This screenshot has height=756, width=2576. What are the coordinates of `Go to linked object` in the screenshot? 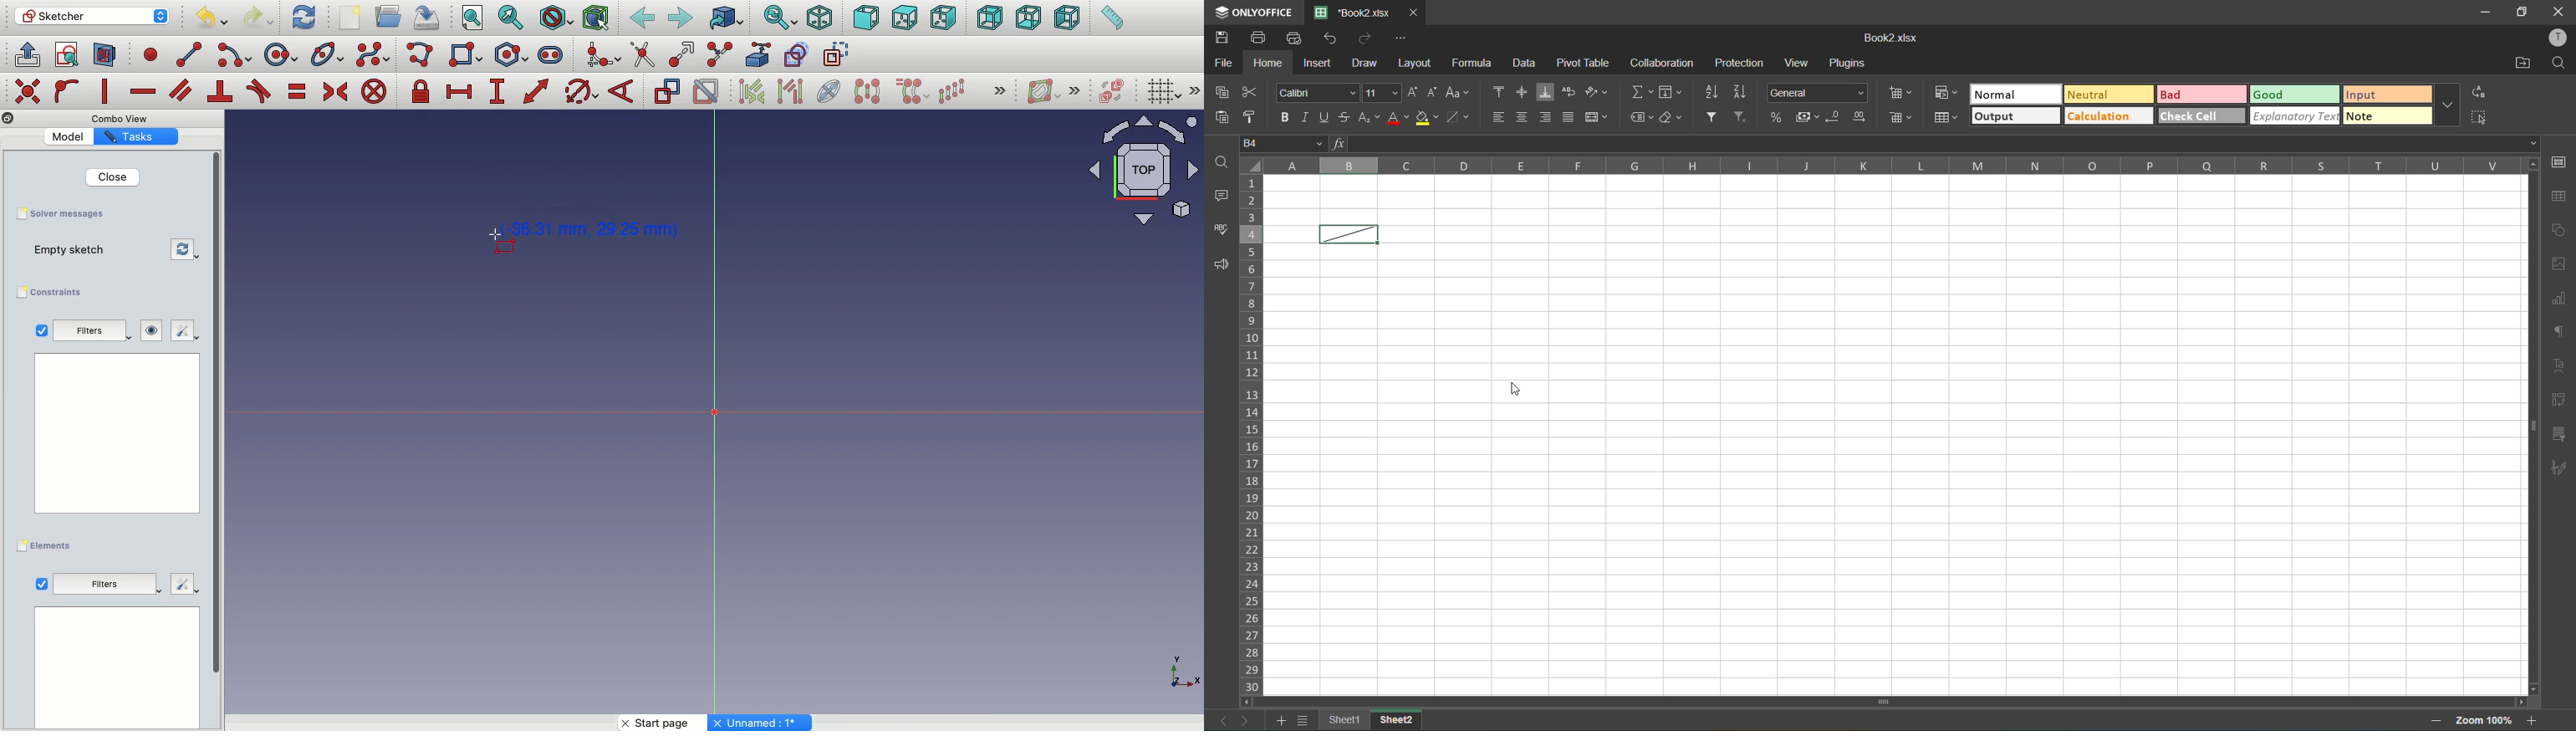 It's located at (727, 19).